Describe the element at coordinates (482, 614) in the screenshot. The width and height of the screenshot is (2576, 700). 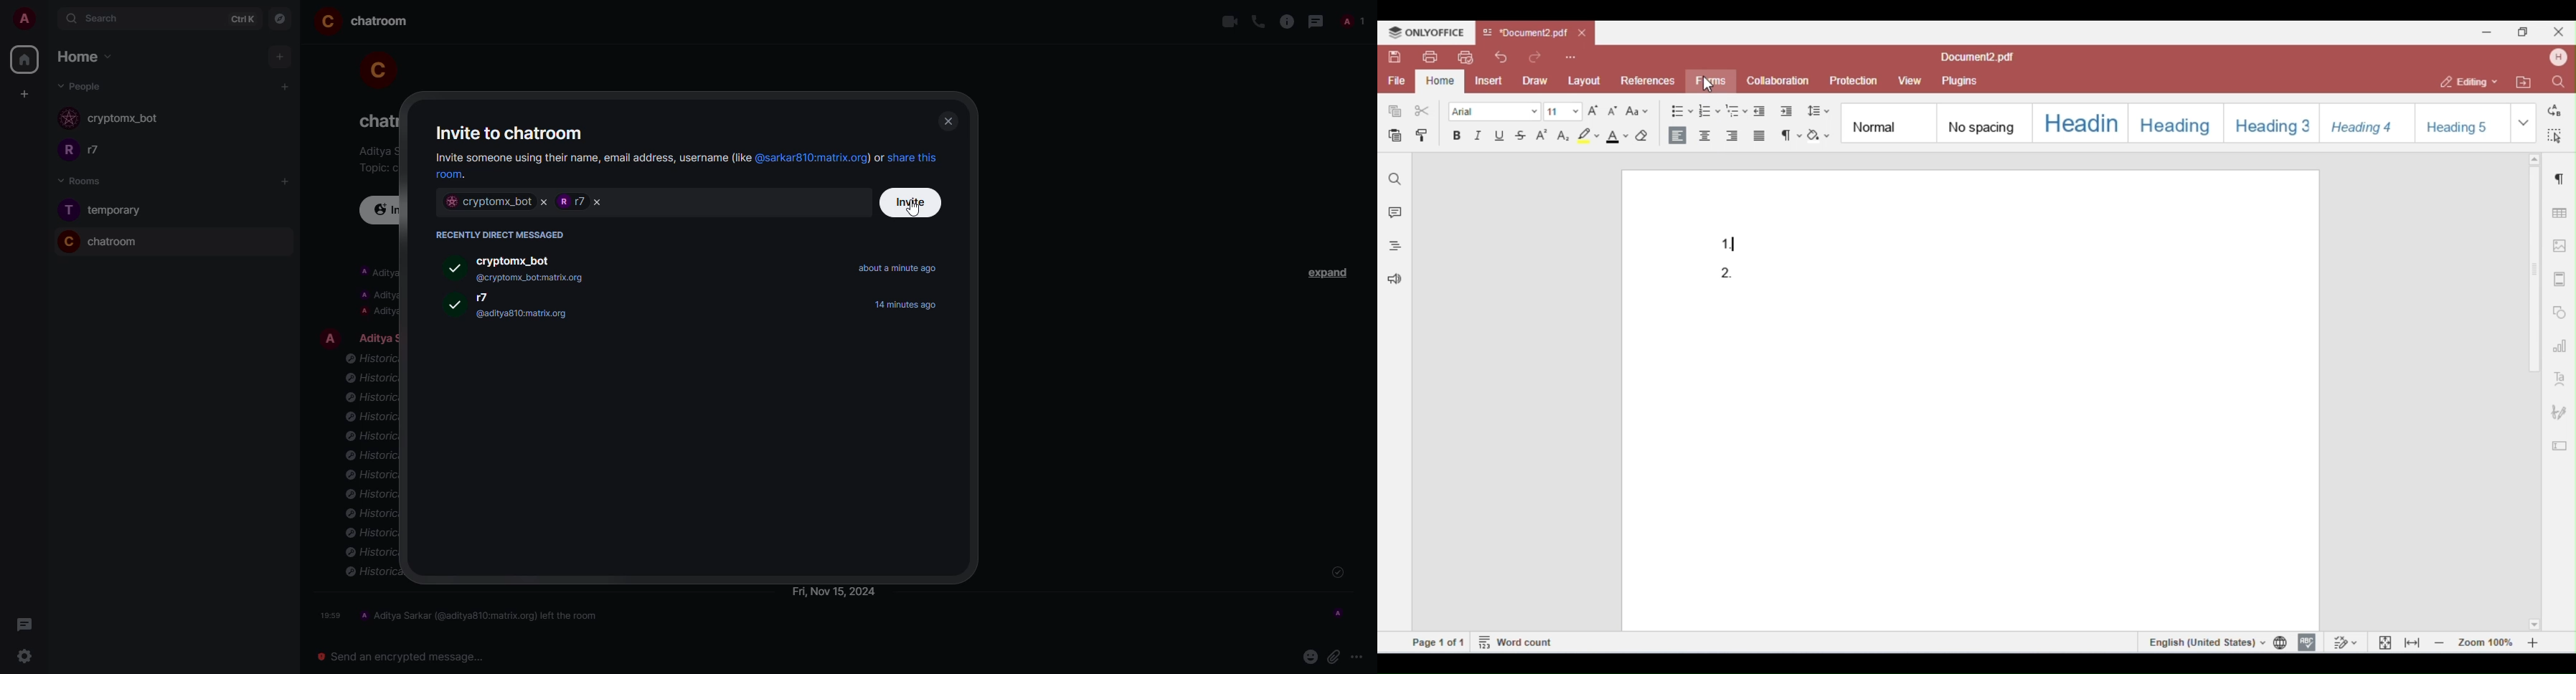
I see `left the room` at that location.